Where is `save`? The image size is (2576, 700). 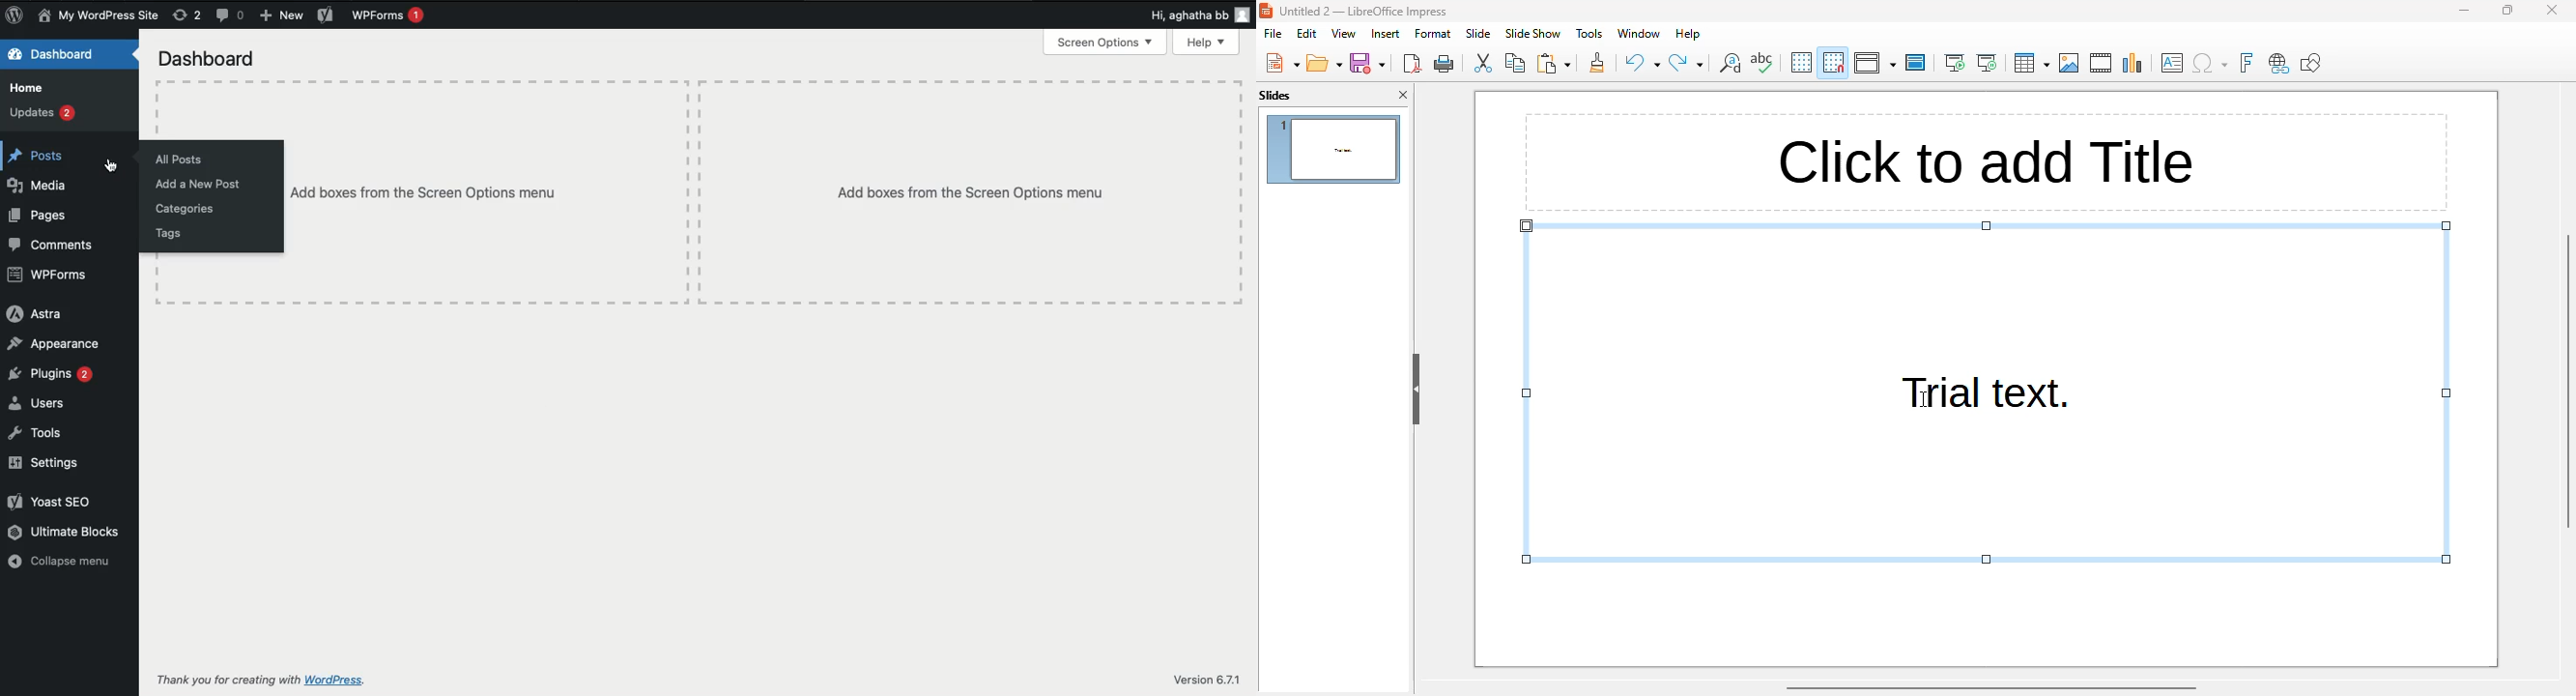
save is located at coordinates (1368, 63).